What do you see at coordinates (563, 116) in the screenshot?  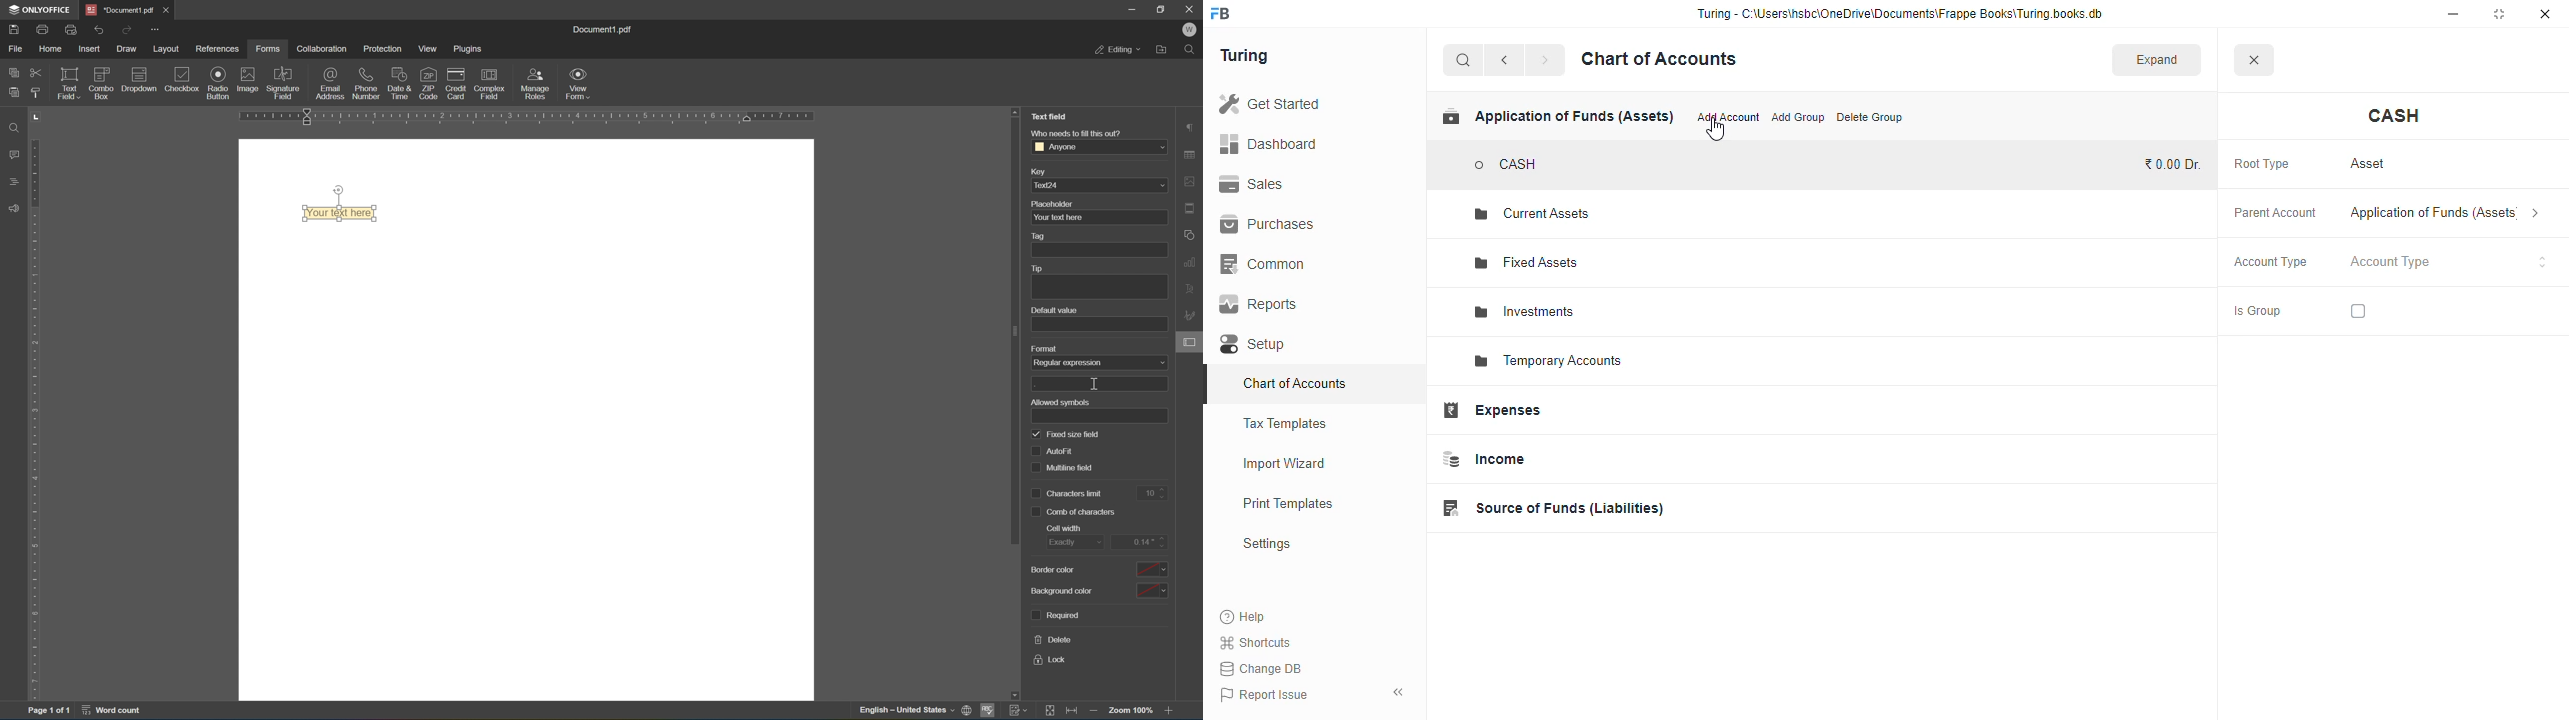 I see `ruler` at bounding box center [563, 116].